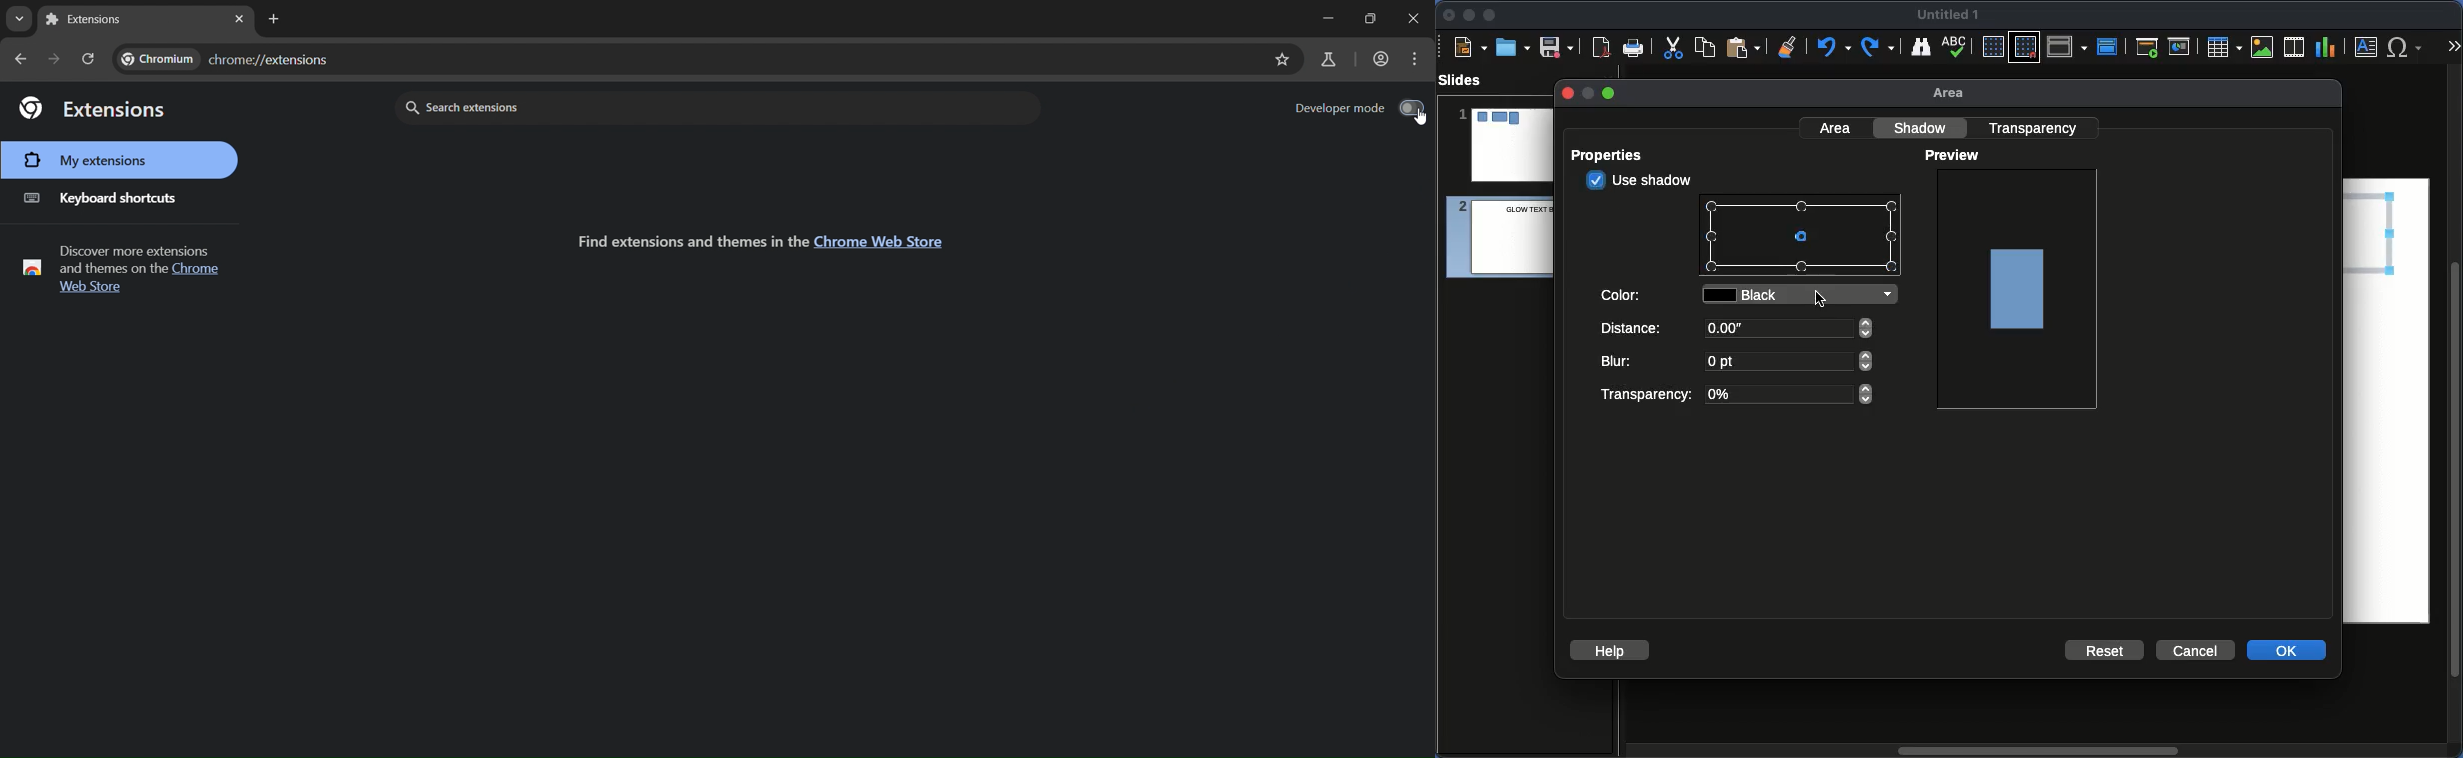 The width and height of the screenshot is (2464, 784). What do you see at coordinates (1822, 300) in the screenshot?
I see `cursor` at bounding box center [1822, 300].